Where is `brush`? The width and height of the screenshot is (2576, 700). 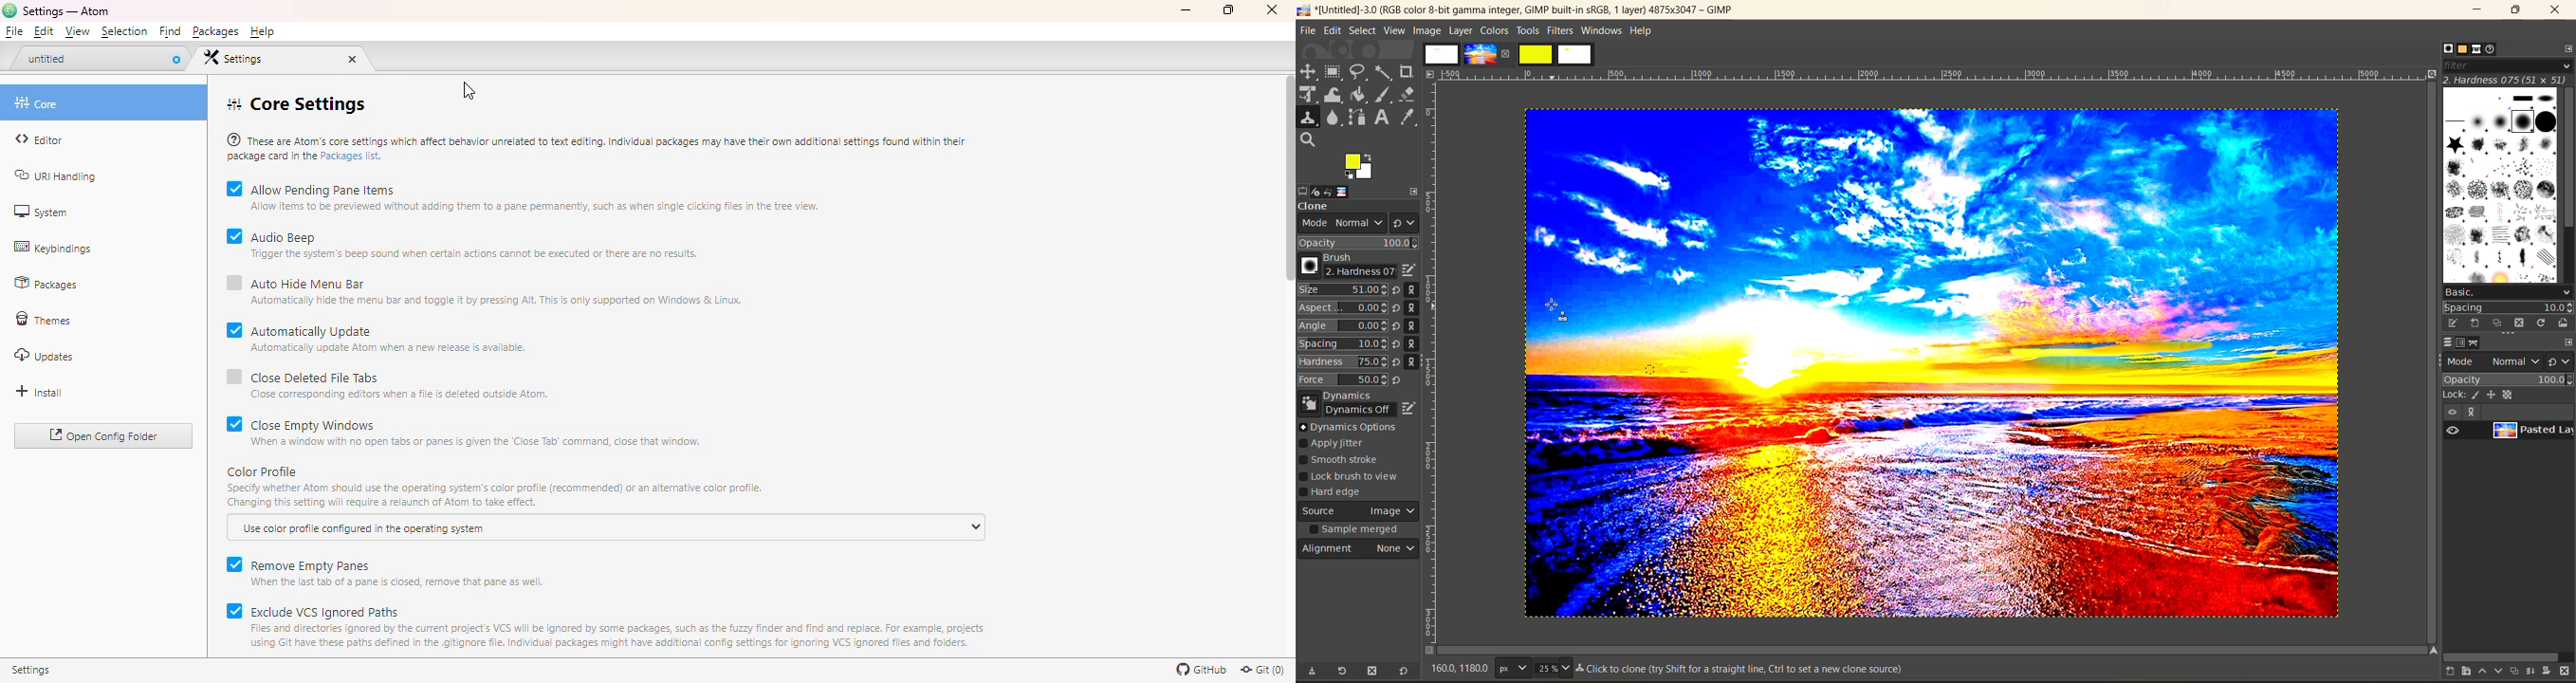
brush is located at coordinates (1344, 266).